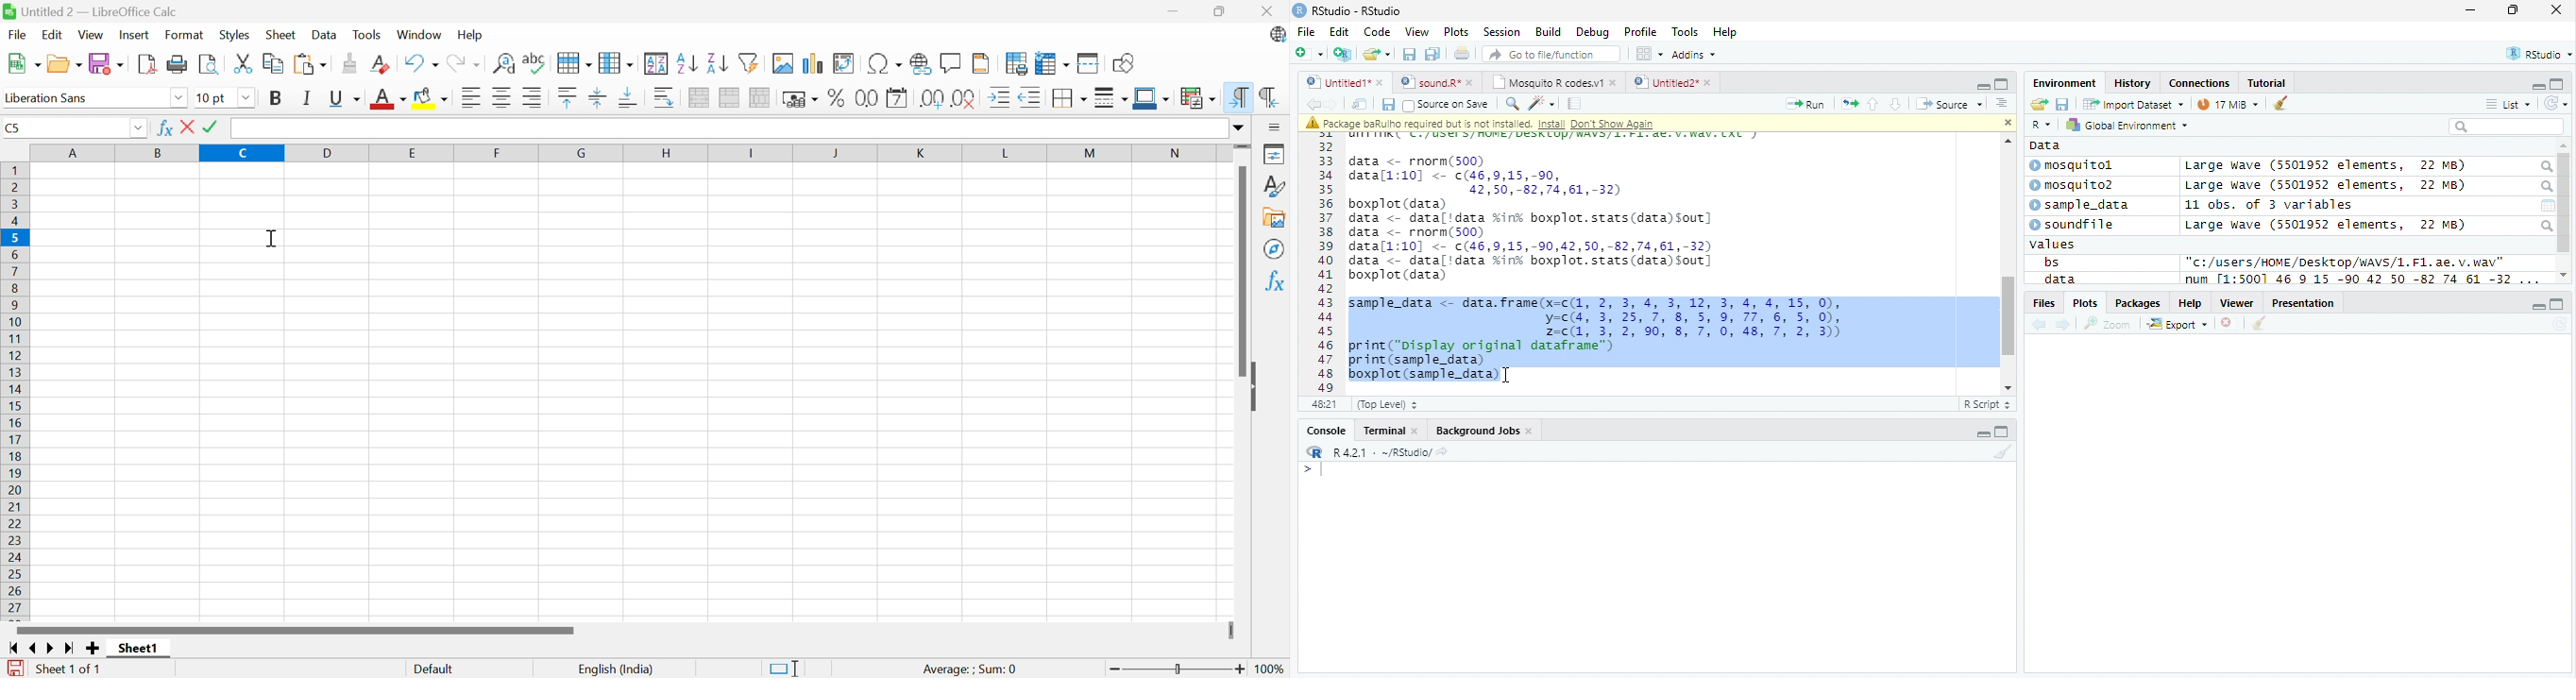 The image size is (2576, 700). What do you see at coordinates (1951, 103) in the screenshot?
I see `Source` at bounding box center [1951, 103].